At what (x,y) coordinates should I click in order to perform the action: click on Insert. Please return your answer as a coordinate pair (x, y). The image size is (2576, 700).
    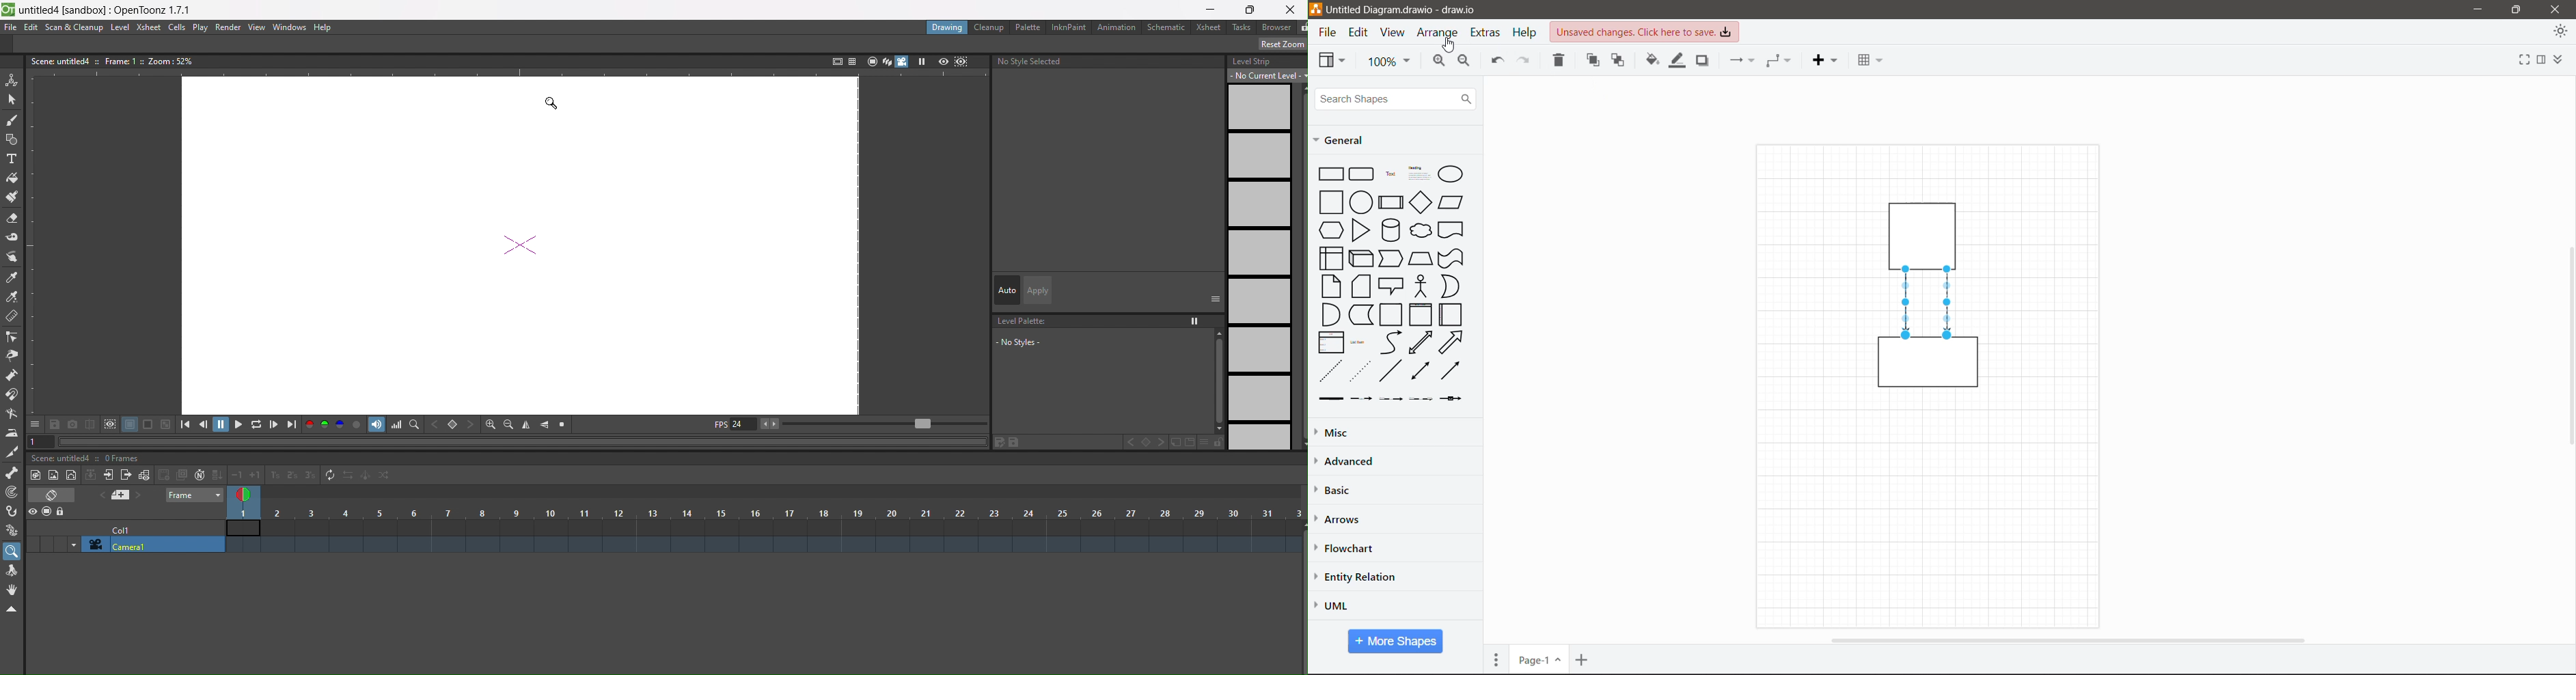
    Looking at the image, I should click on (1824, 60).